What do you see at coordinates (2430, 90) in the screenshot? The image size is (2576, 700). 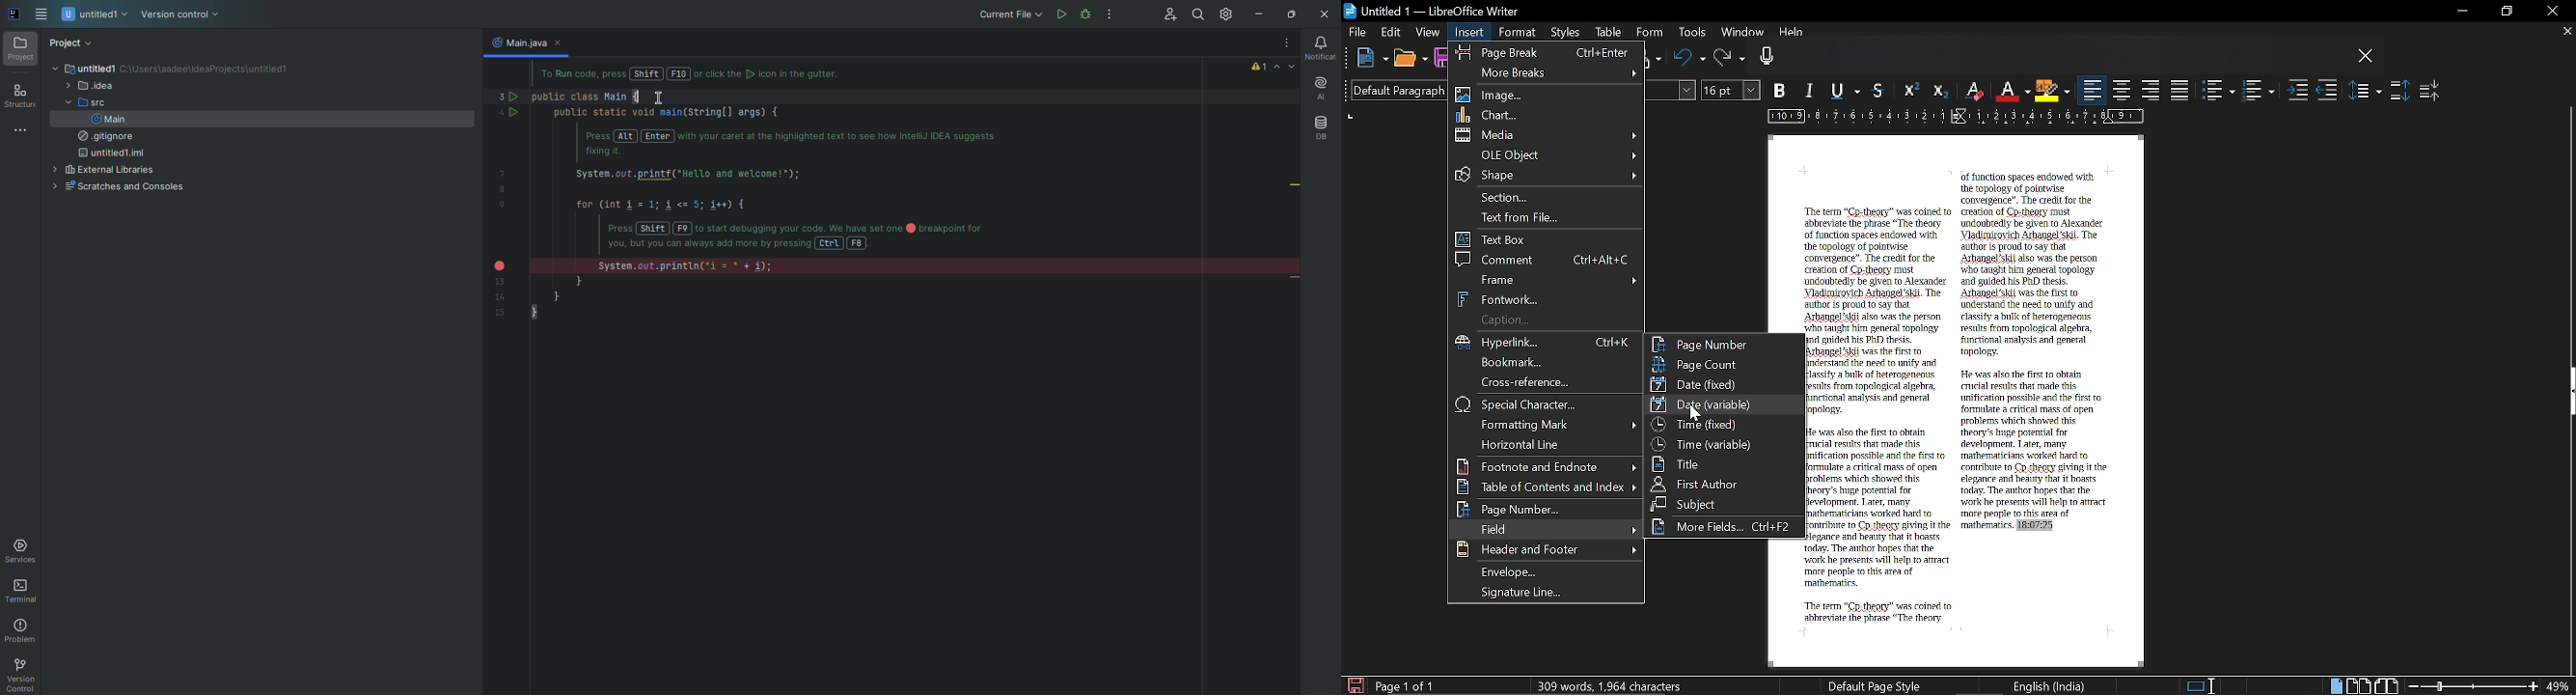 I see `Decrease paragraph spacing` at bounding box center [2430, 90].